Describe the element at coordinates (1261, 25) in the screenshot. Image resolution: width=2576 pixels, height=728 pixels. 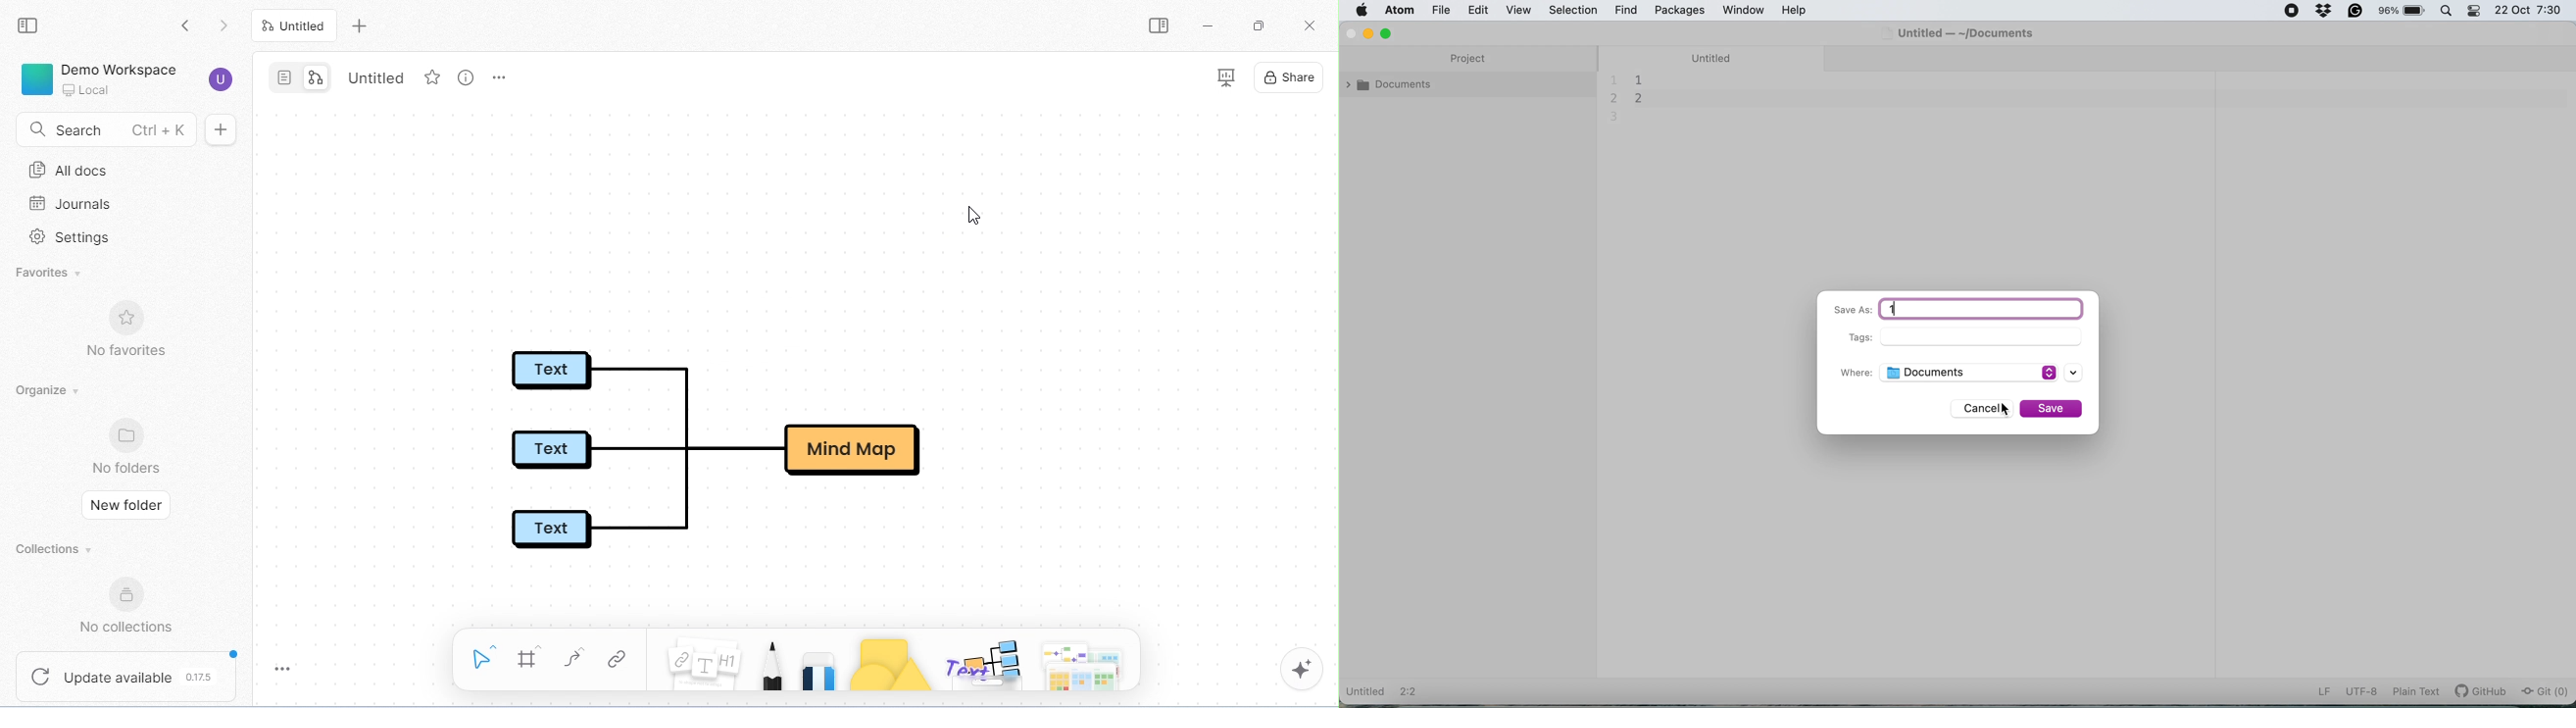
I see `maximize` at that location.